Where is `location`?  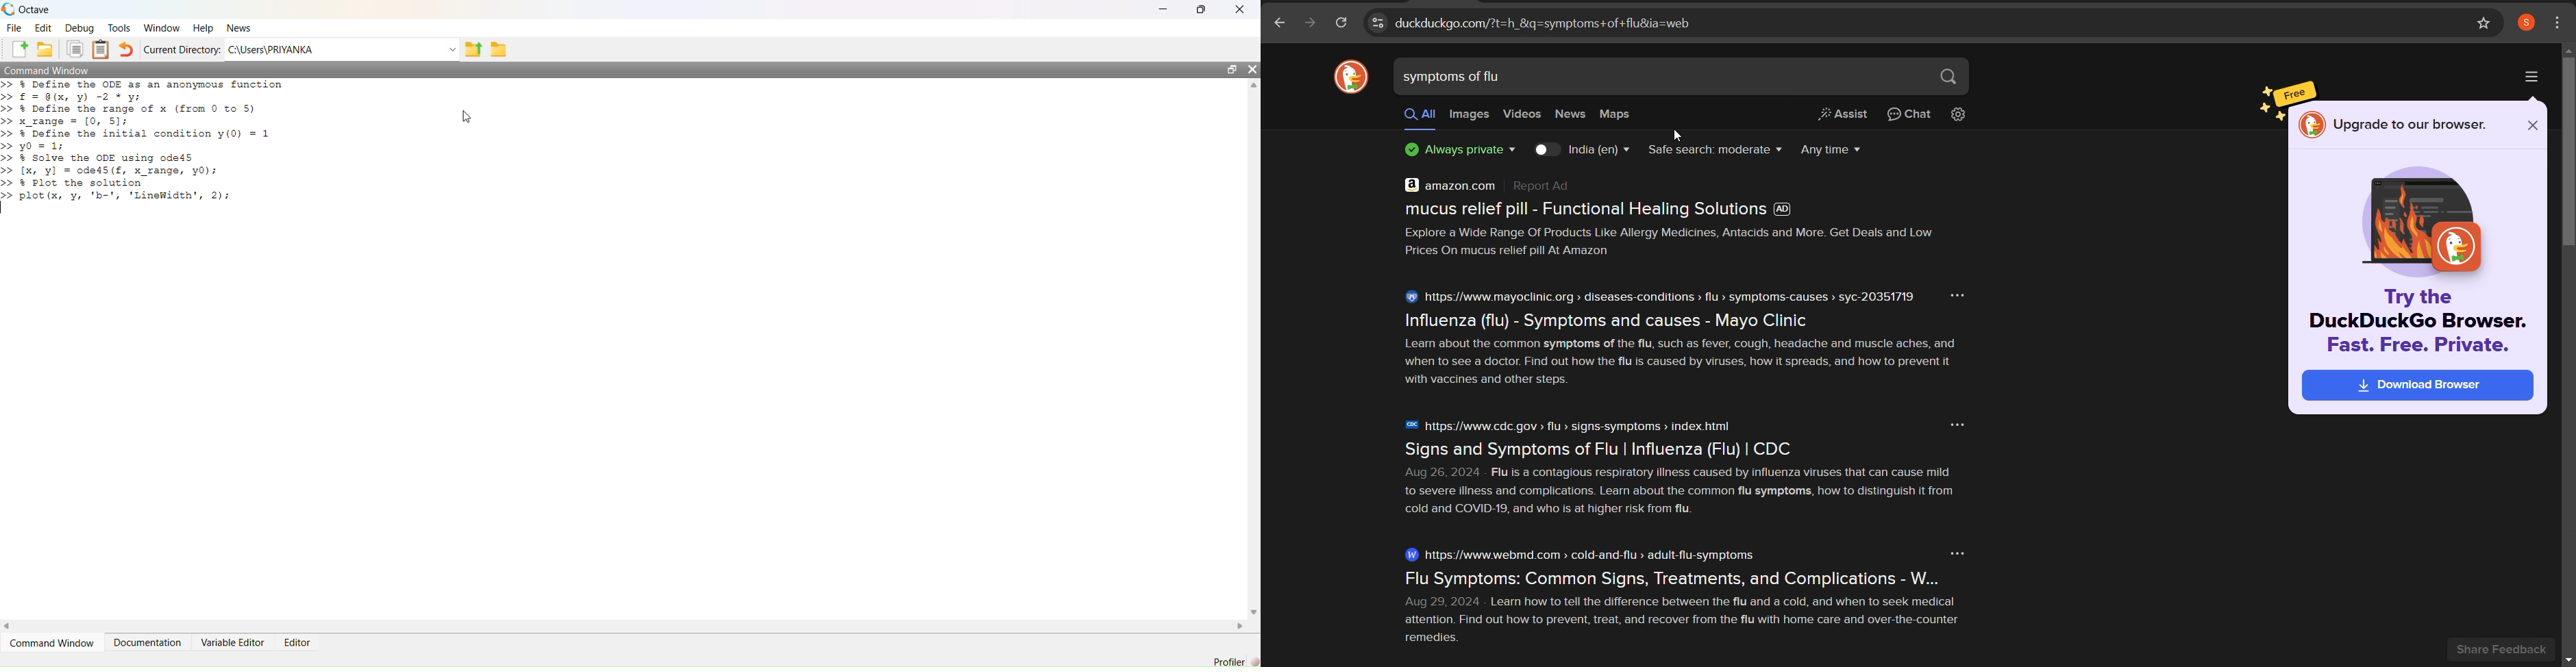
location is located at coordinates (1596, 151).